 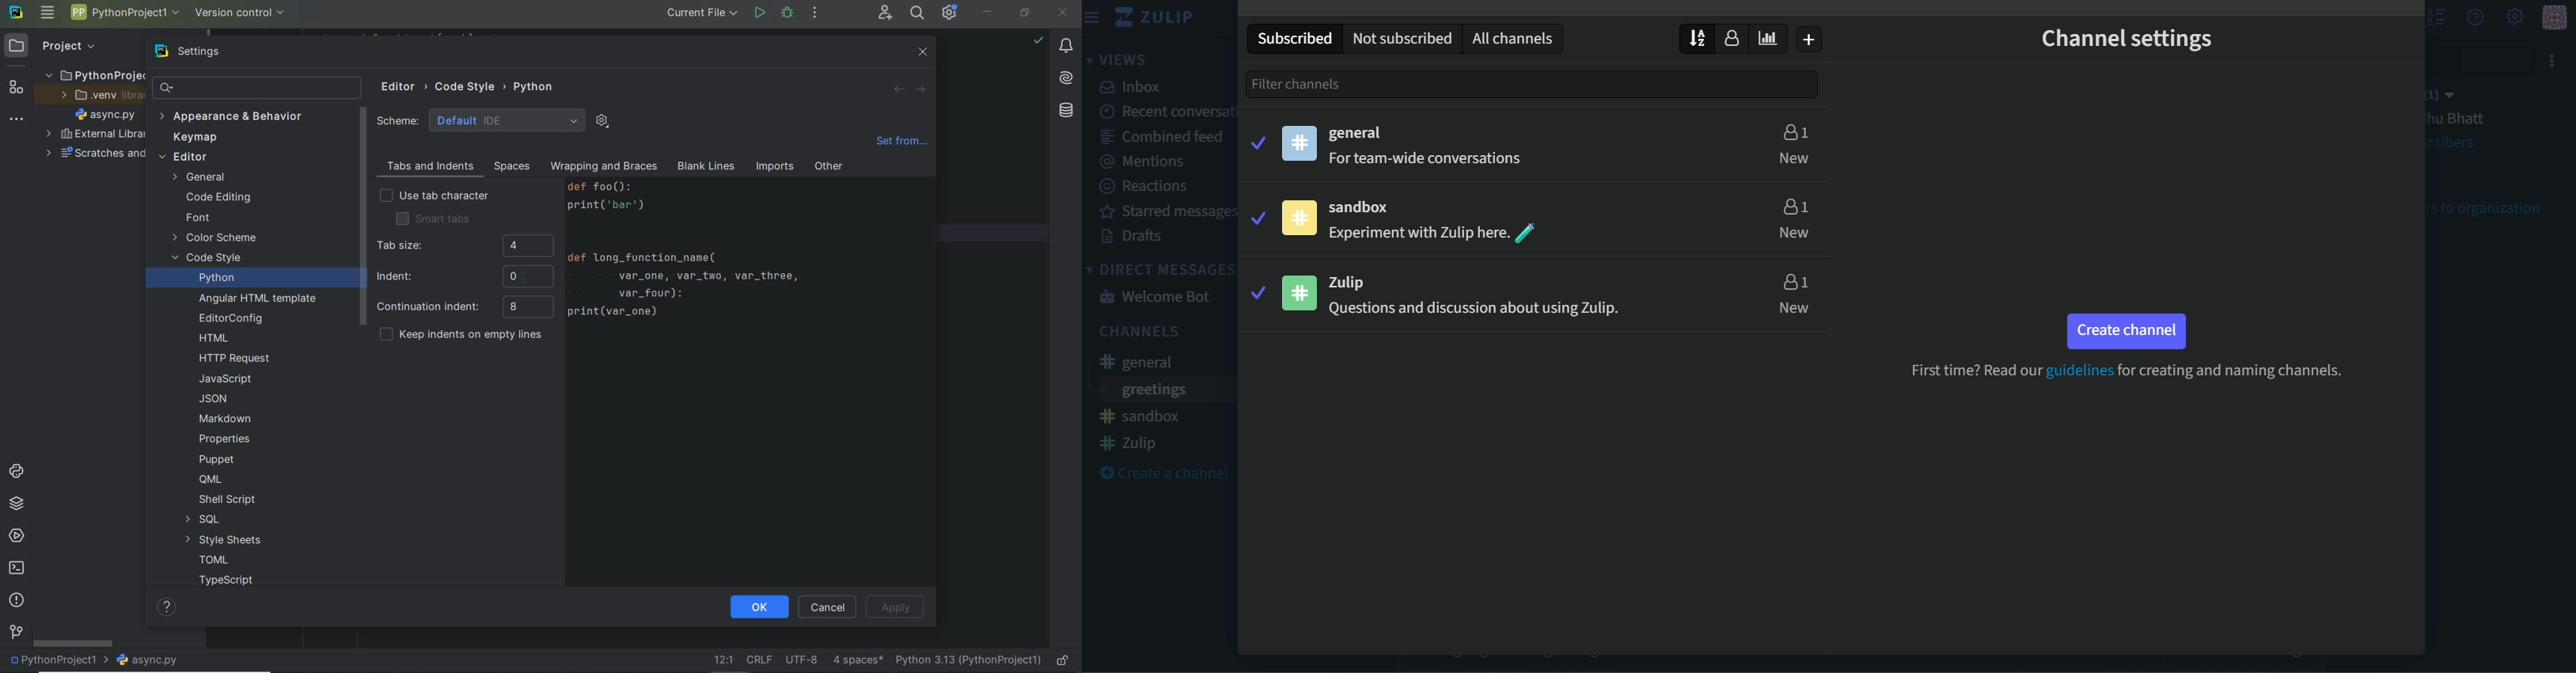 What do you see at coordinates (209, 259) in the screenshot?
I see `code style` at bounding box center [209, 259].